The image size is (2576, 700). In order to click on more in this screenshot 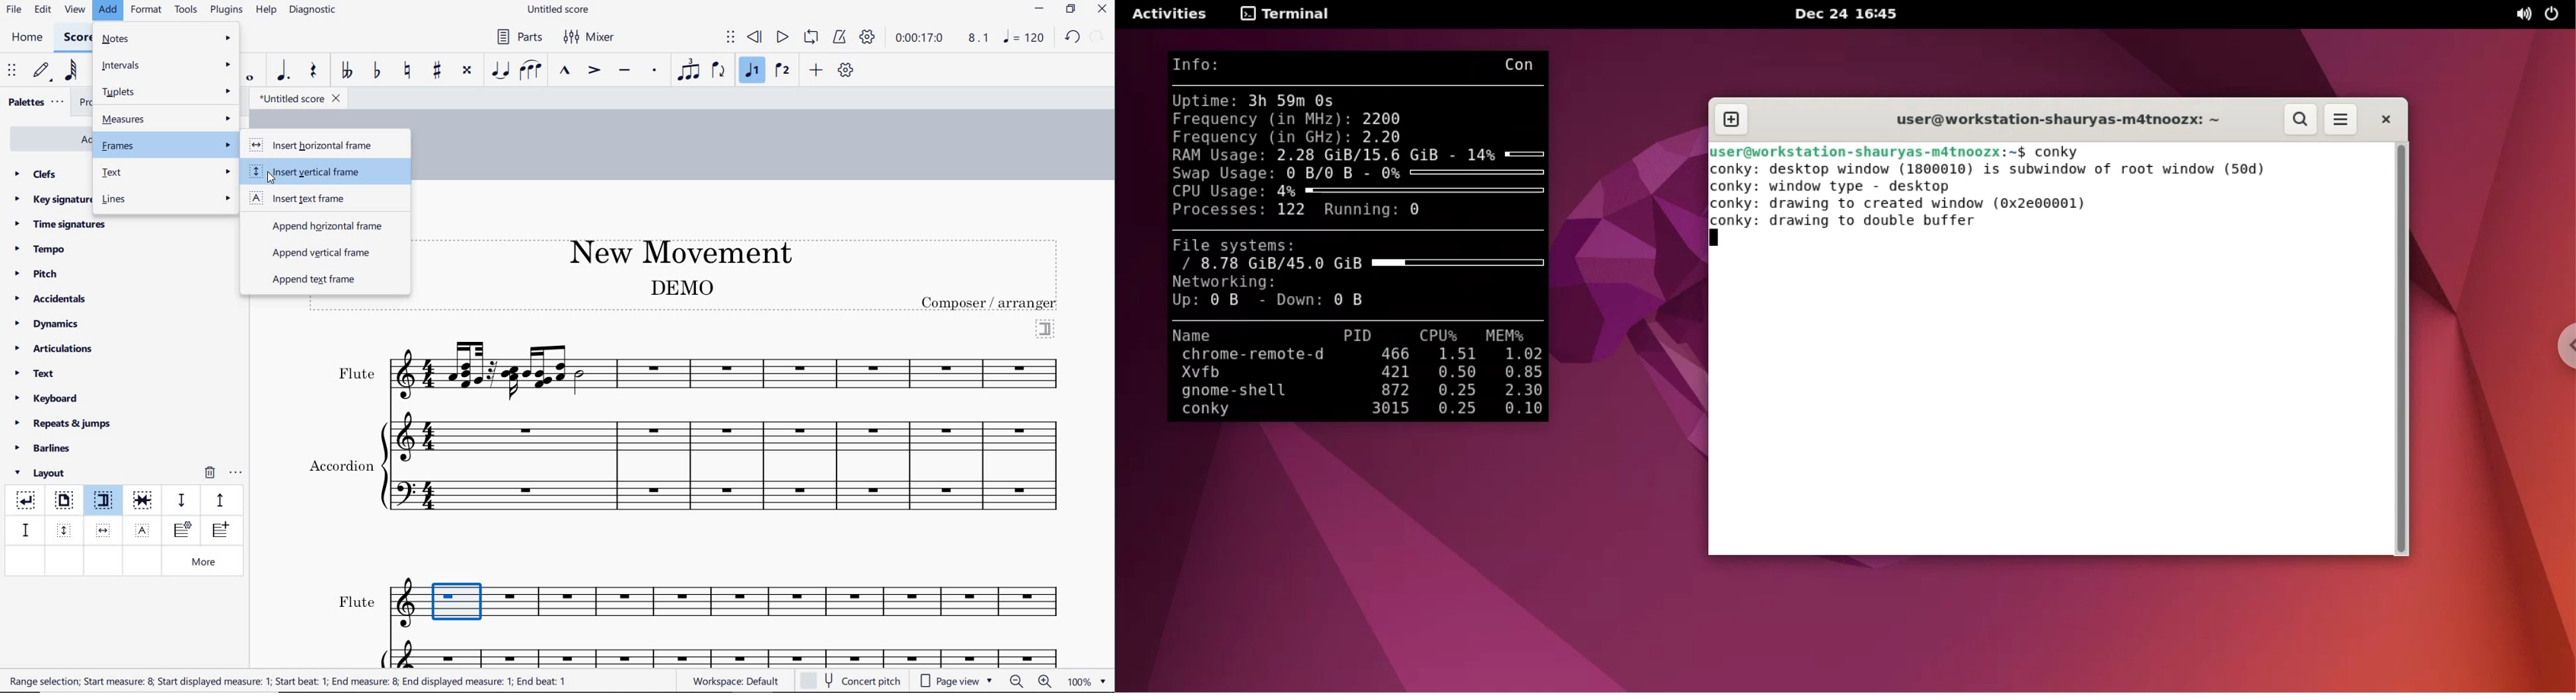, I will do `click(206, 563)`.